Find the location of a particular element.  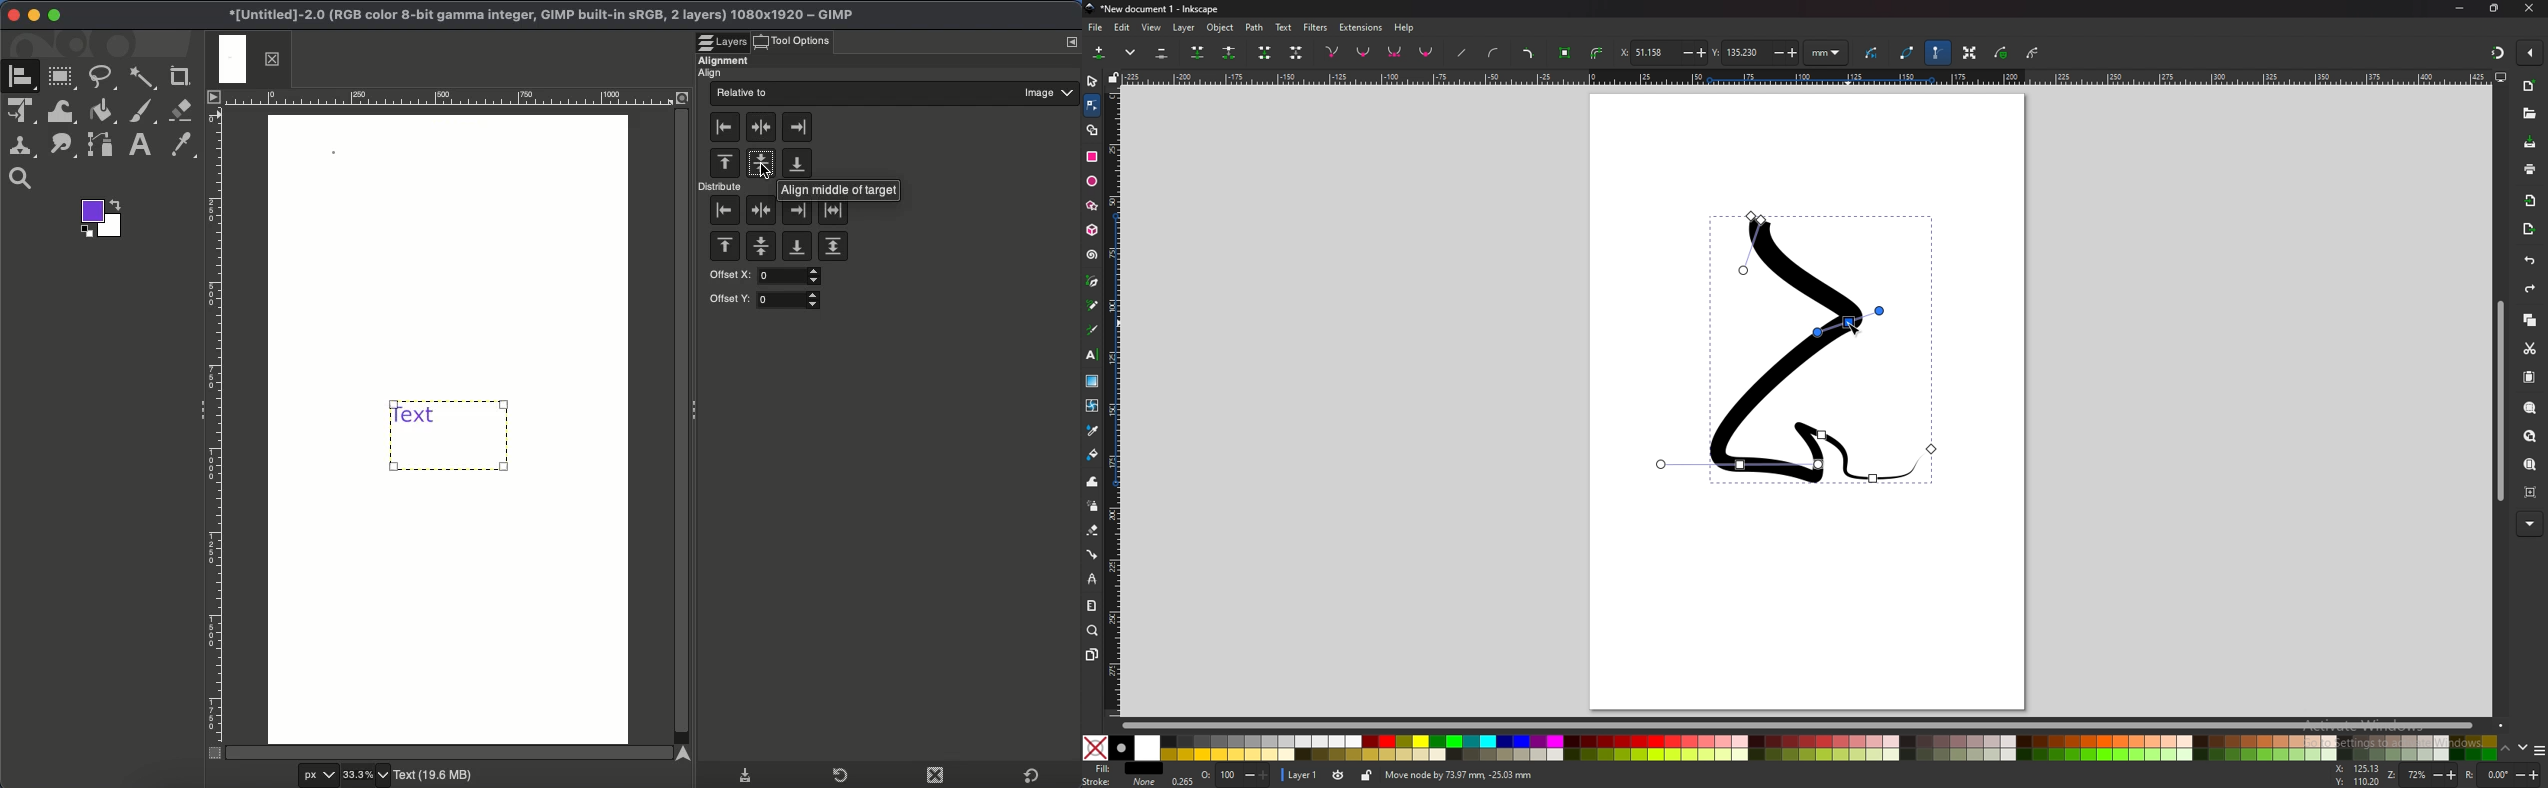

join endnotes with new segment is located at coordinates (1264, 54).